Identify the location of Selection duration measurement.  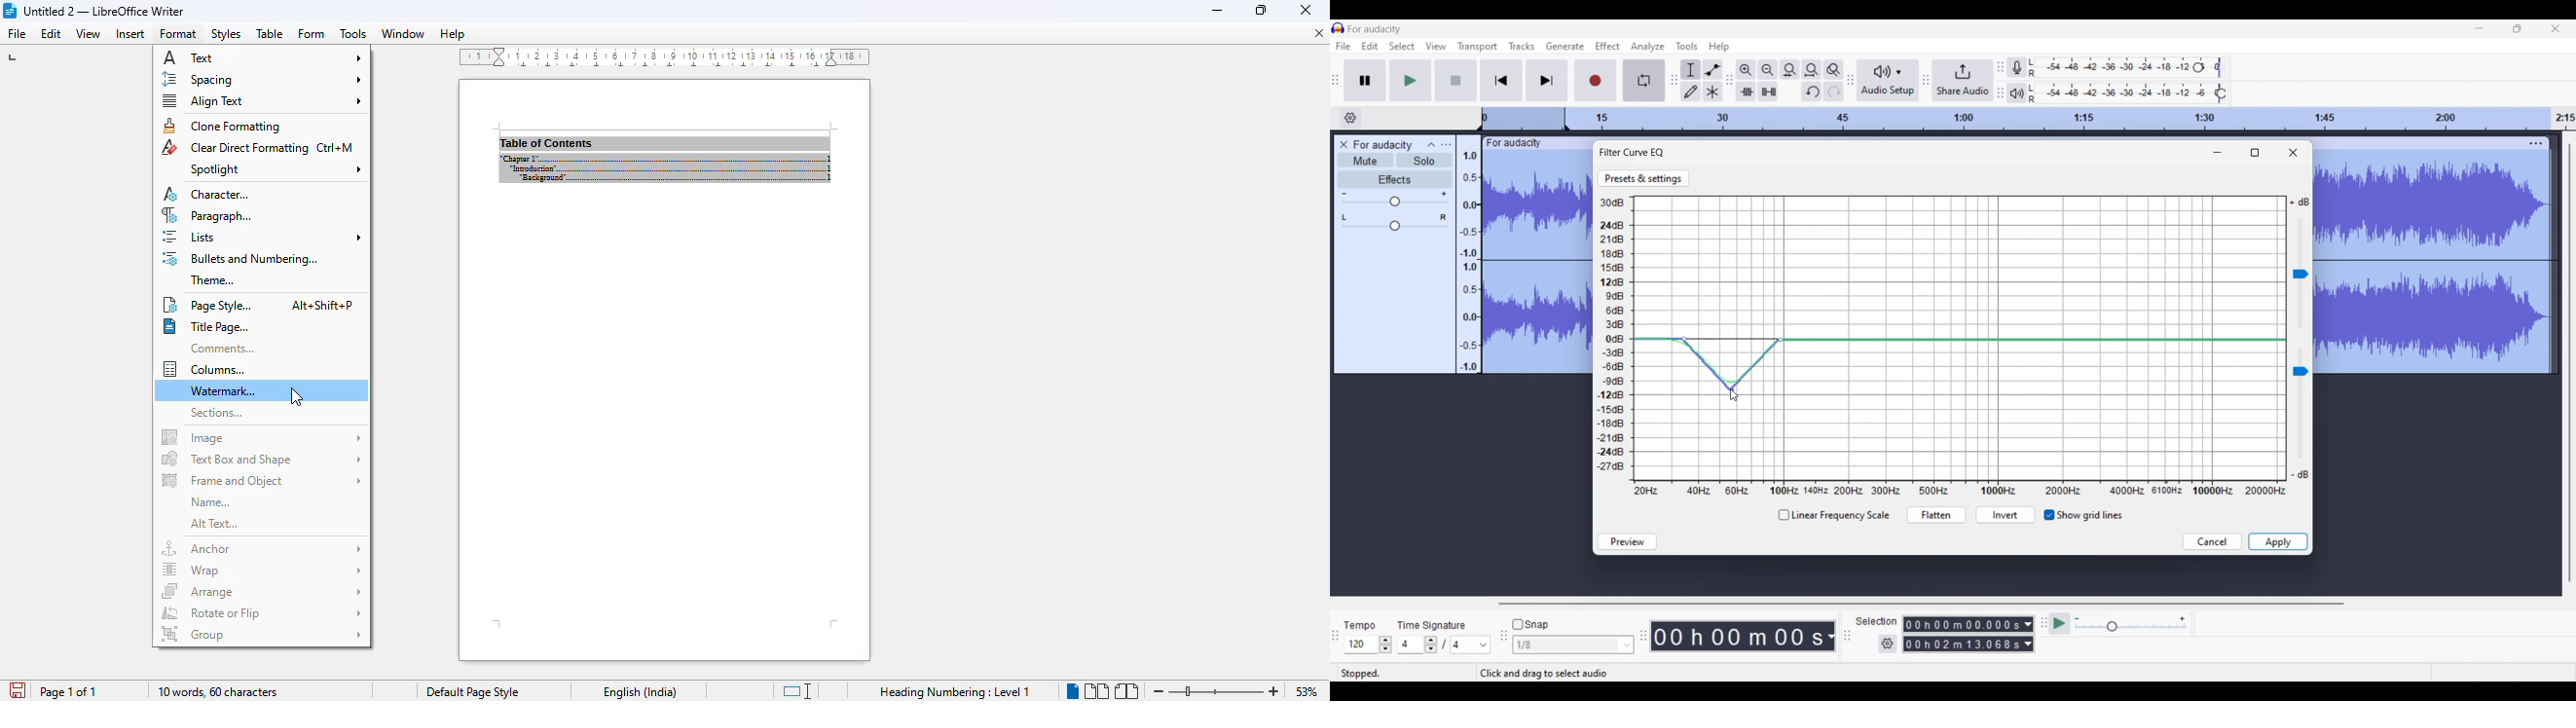
(2028, 634).